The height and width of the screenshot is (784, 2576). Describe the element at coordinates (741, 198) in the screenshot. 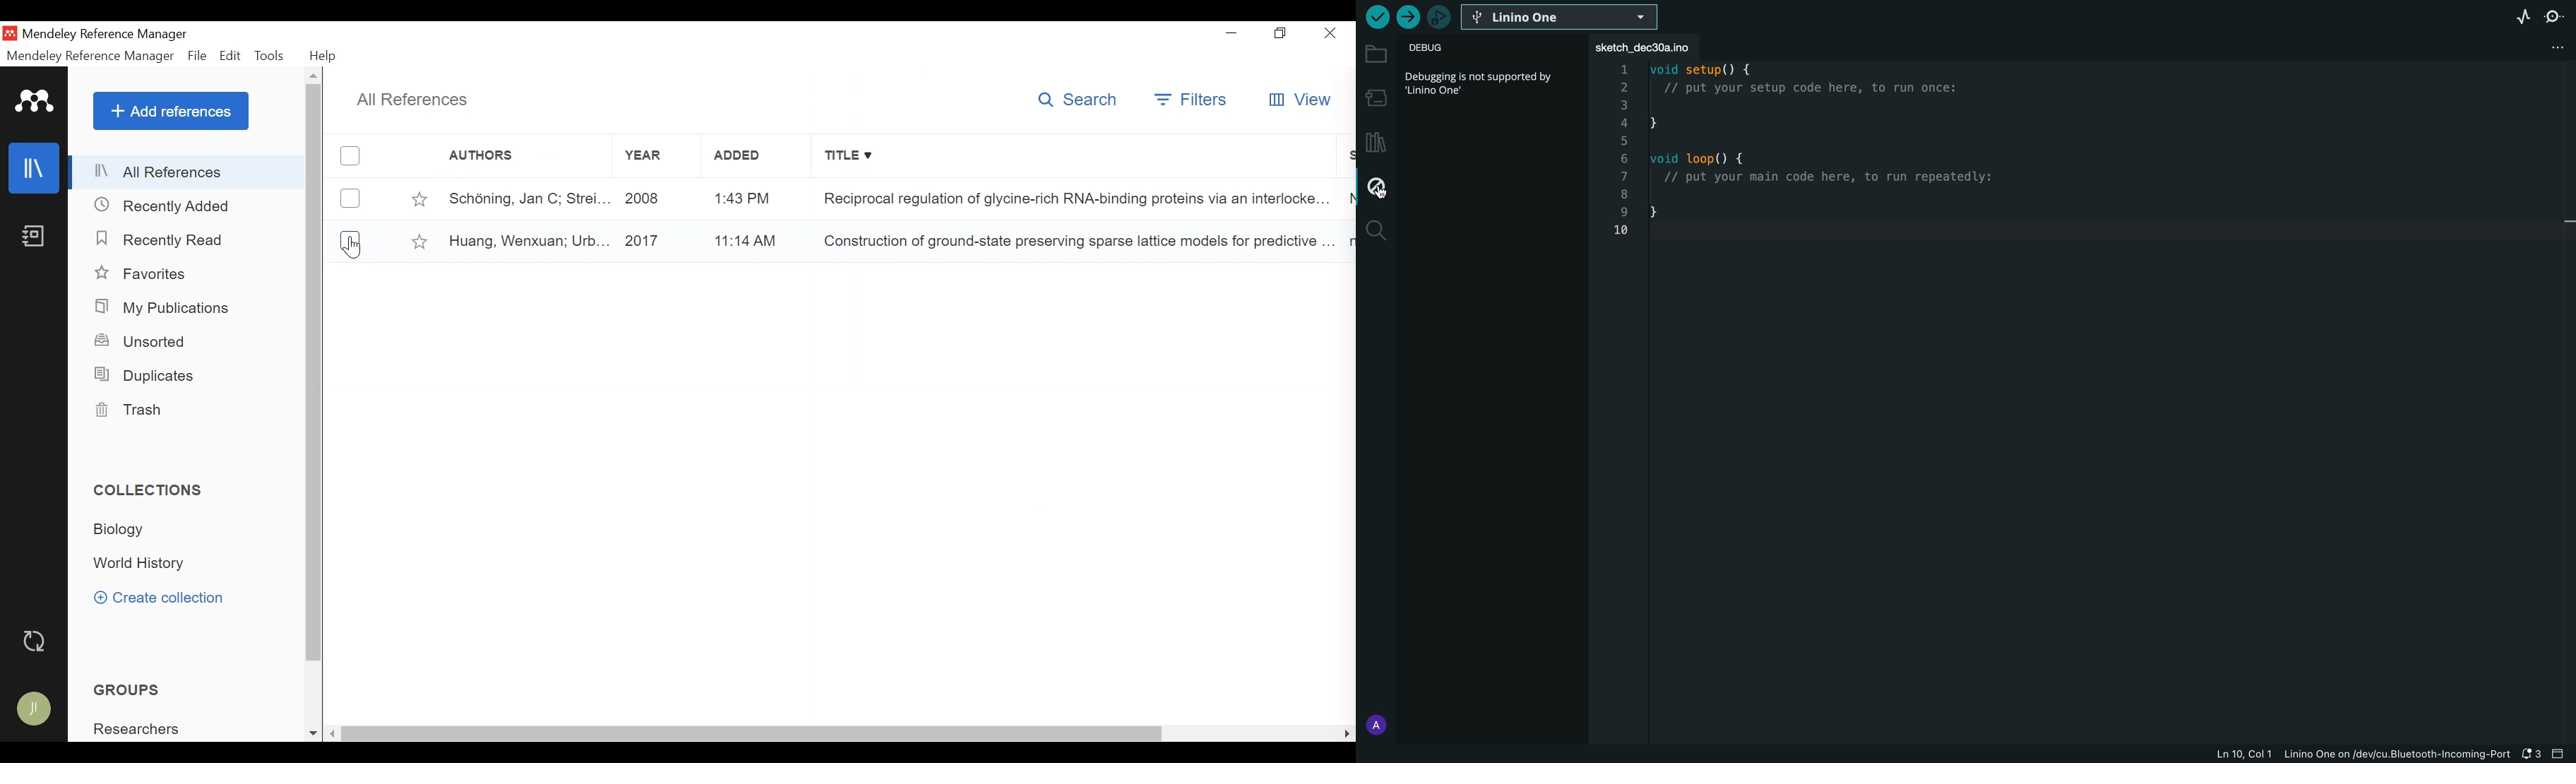

I see `1:43 PM` at that location.